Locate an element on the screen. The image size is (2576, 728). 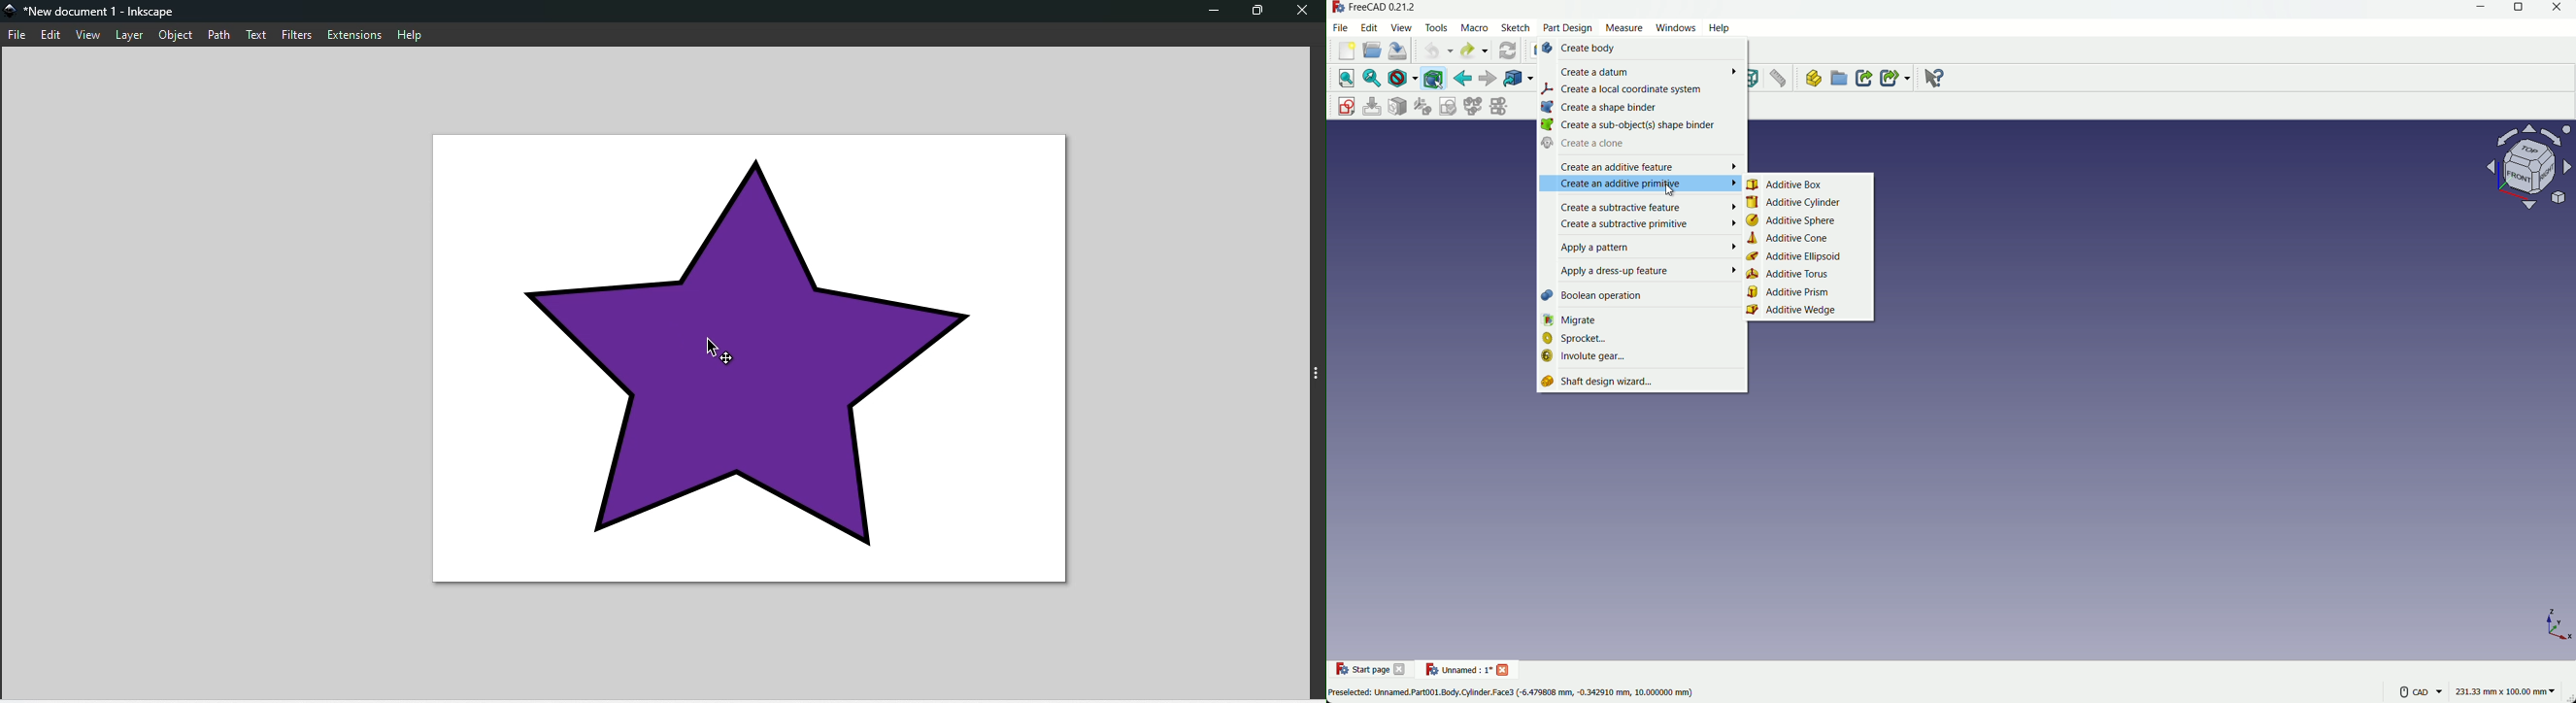
create local coordinate system is located at coordinates (1641, 92).